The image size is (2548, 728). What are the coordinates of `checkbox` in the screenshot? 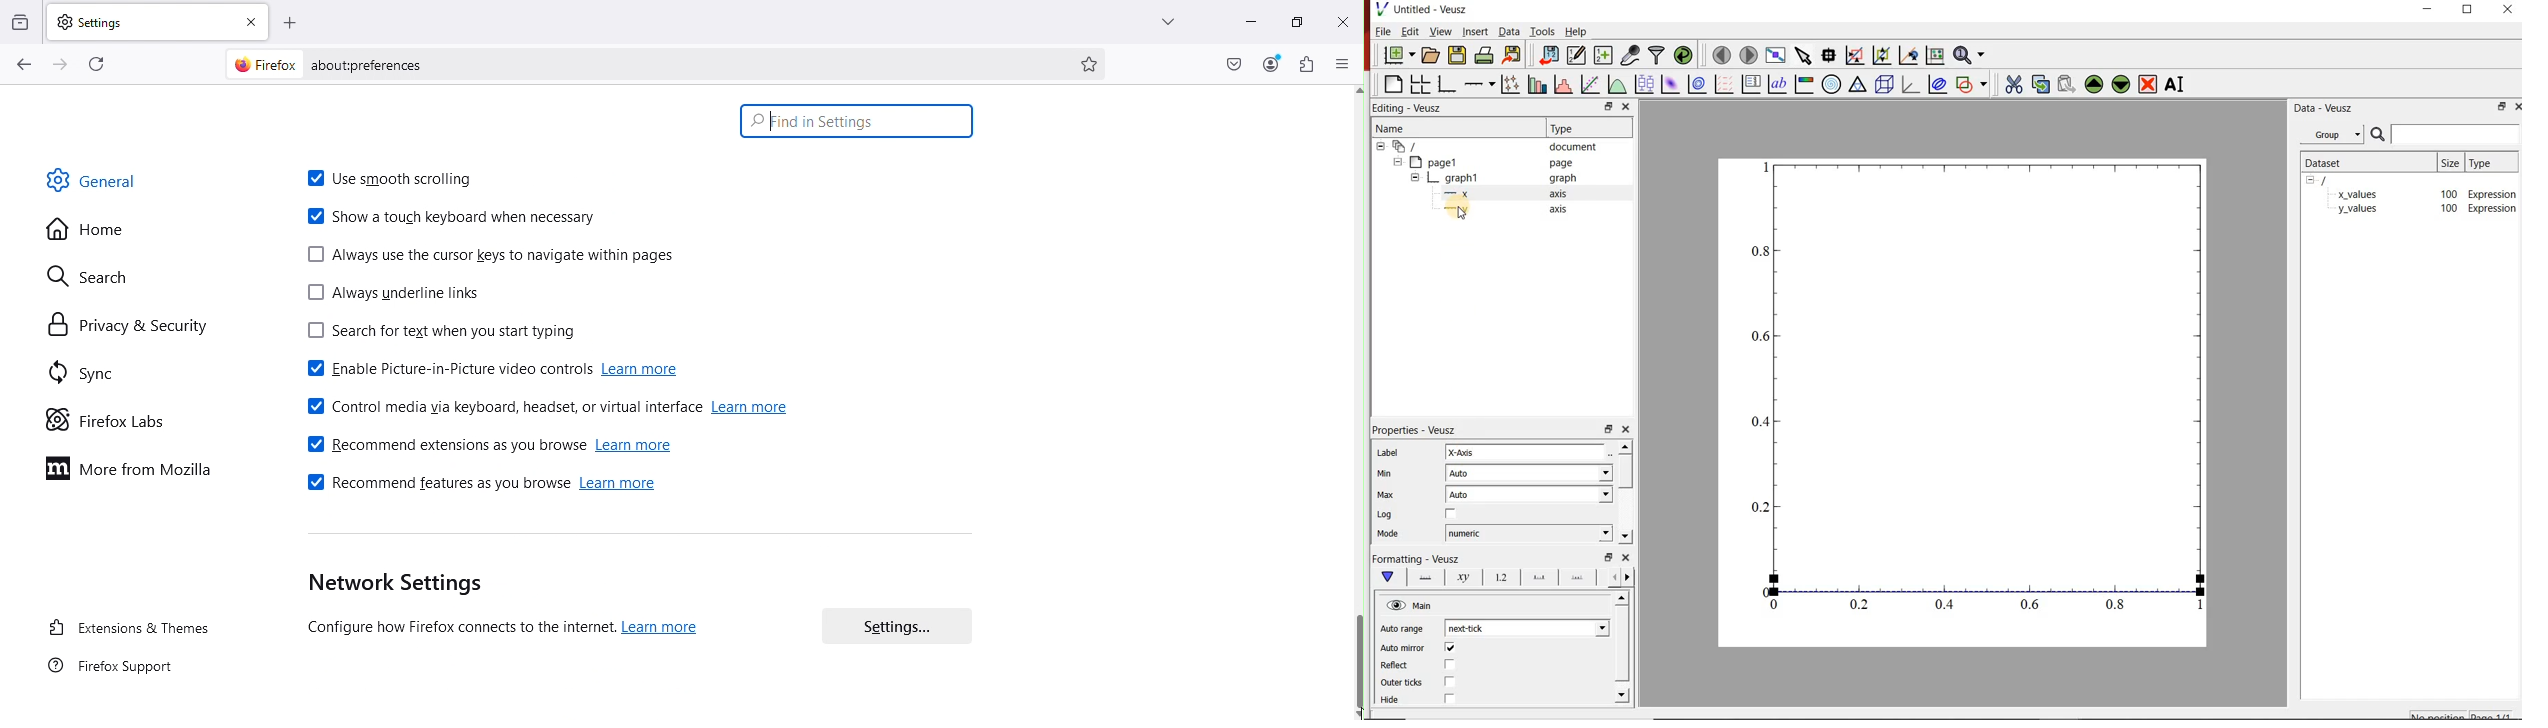 It's located at (1451, 697).